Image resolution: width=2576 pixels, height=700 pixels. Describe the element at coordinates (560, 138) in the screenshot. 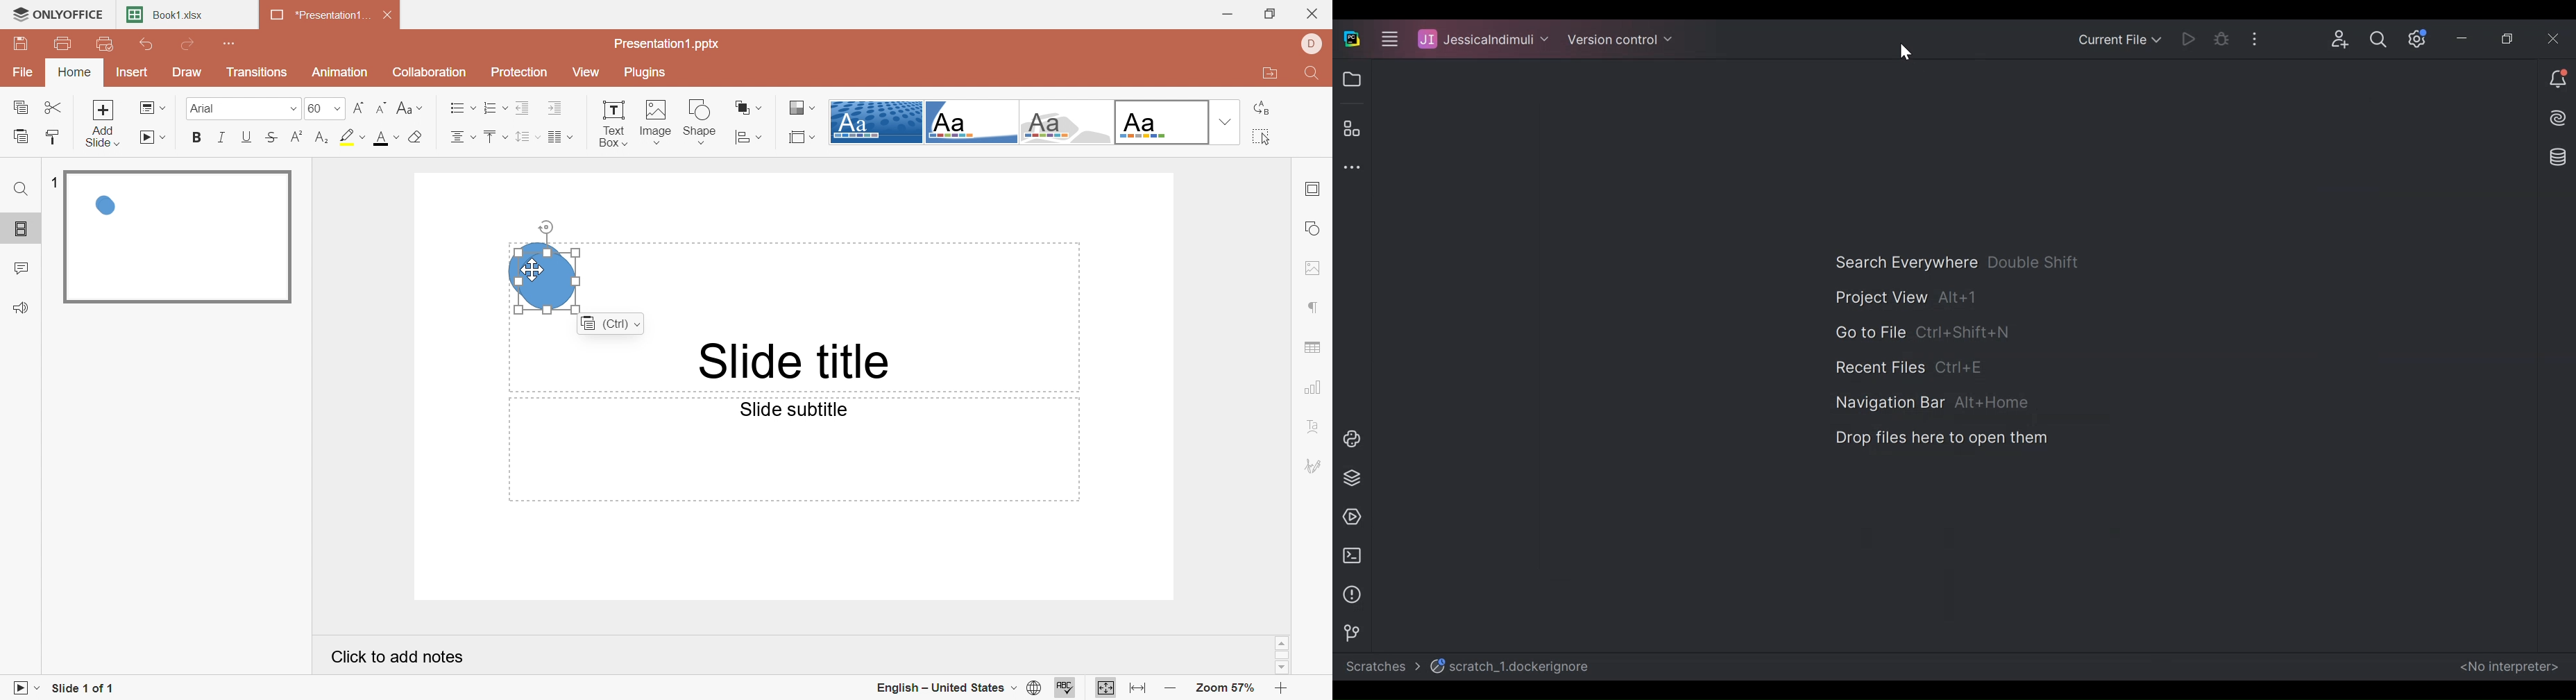

I see `Insert columns` at that location.